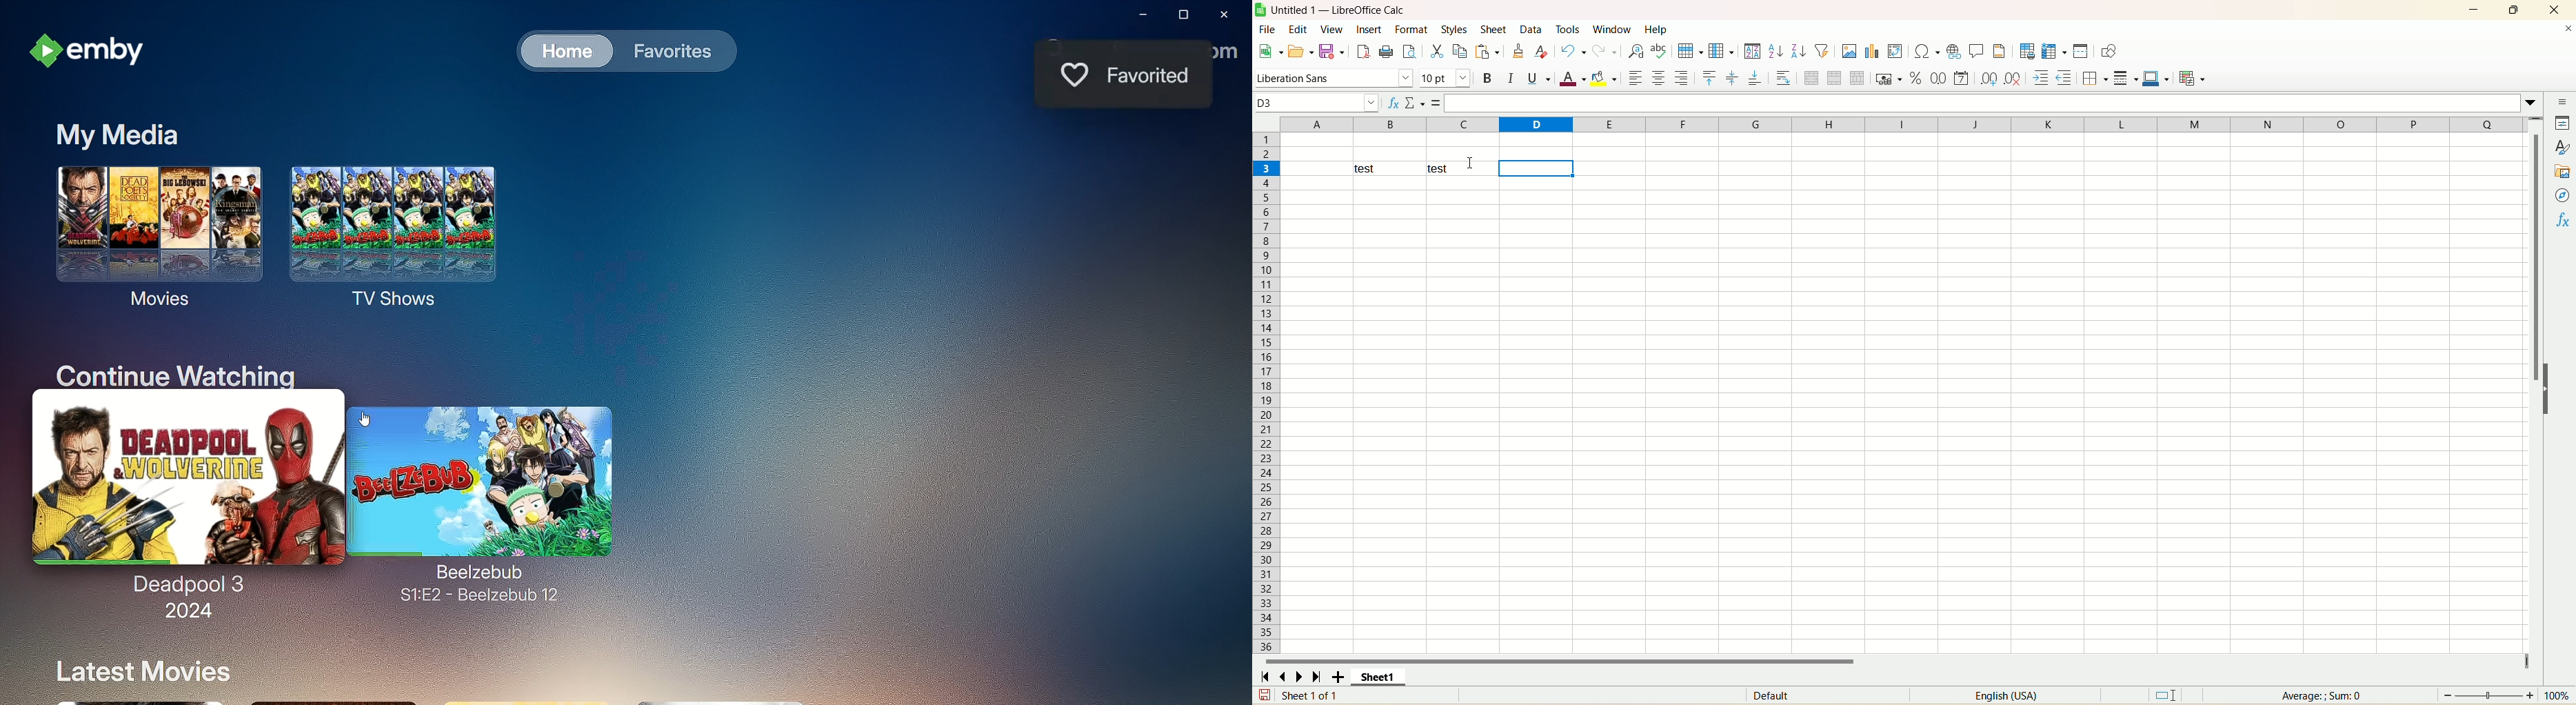  I want to click on spell check, so click(1659, 51).